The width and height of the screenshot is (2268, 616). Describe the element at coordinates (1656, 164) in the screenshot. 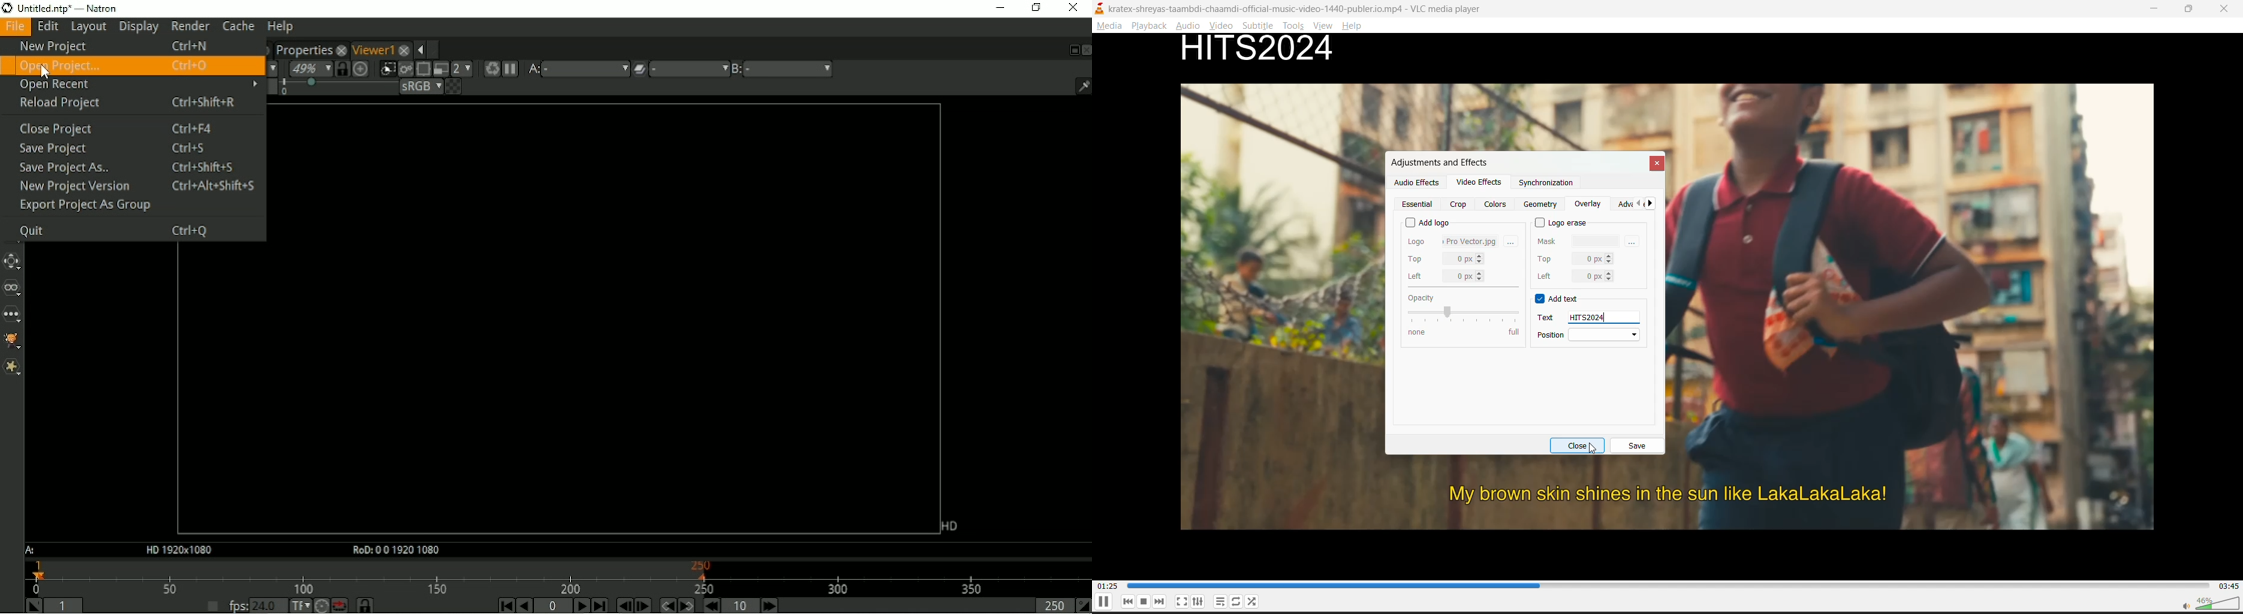

I see `close tab` at that location.